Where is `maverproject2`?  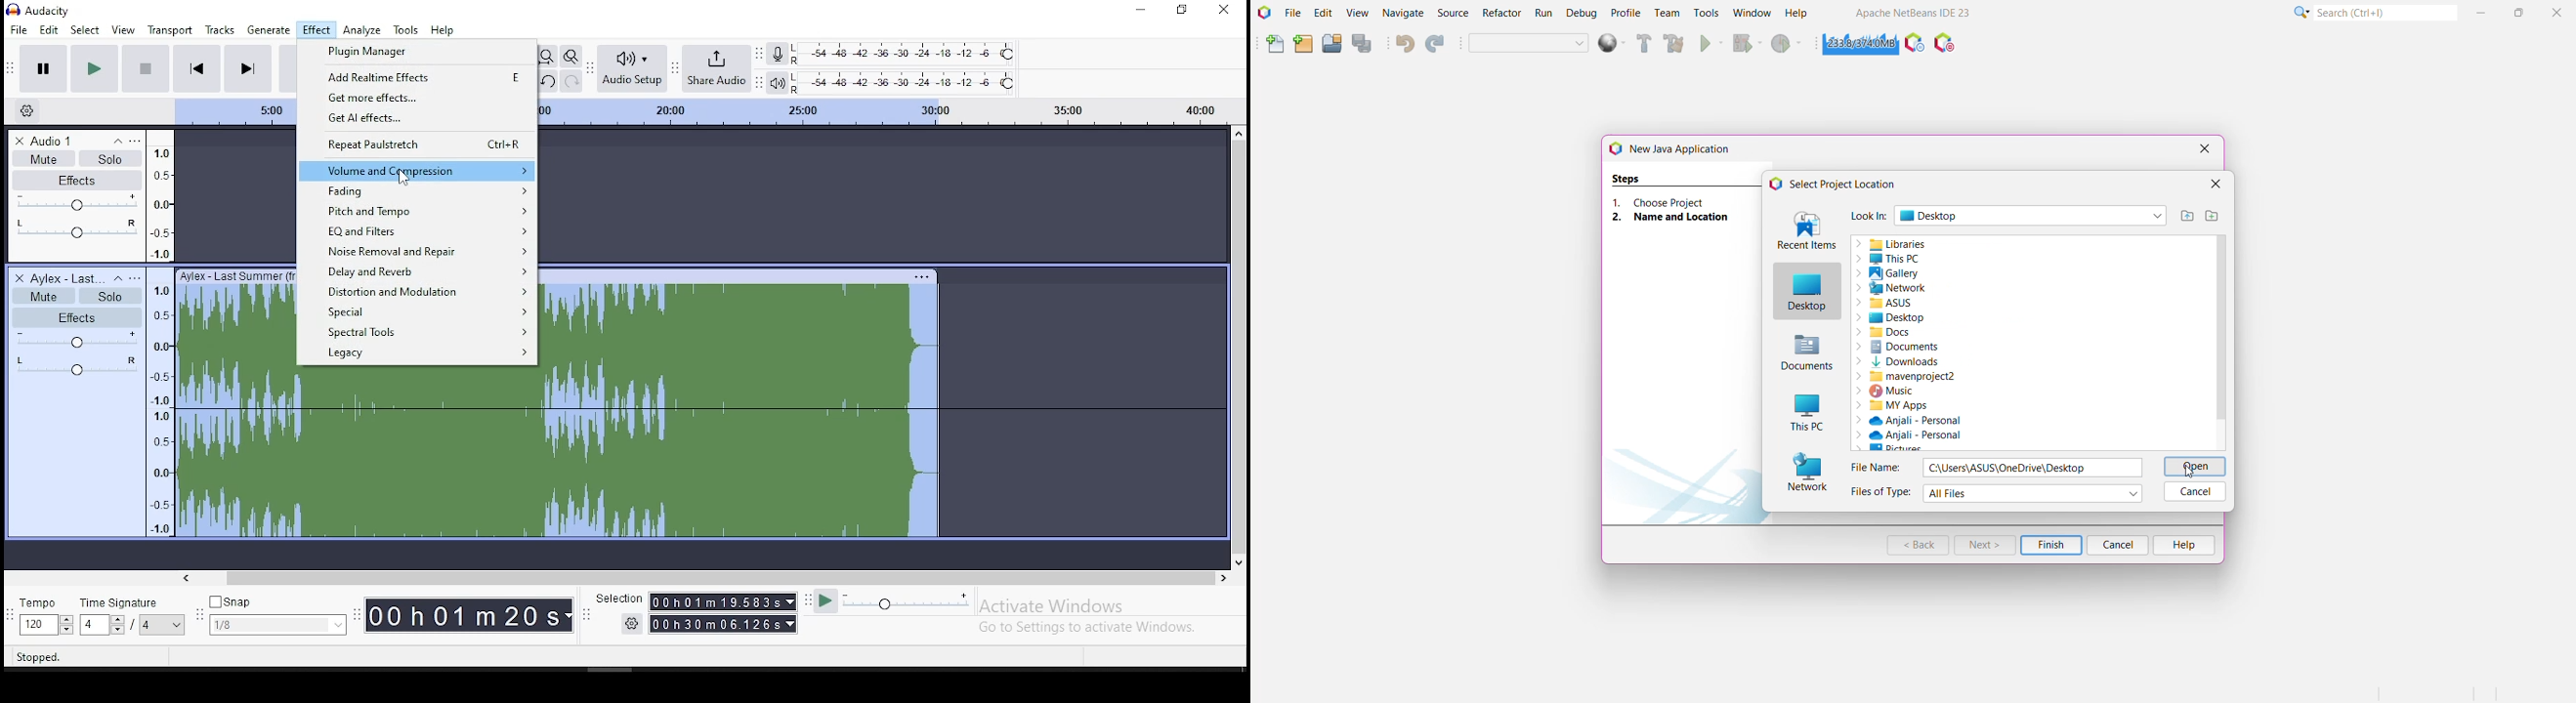
maverproject2 is located at coordinates (2022, 376).